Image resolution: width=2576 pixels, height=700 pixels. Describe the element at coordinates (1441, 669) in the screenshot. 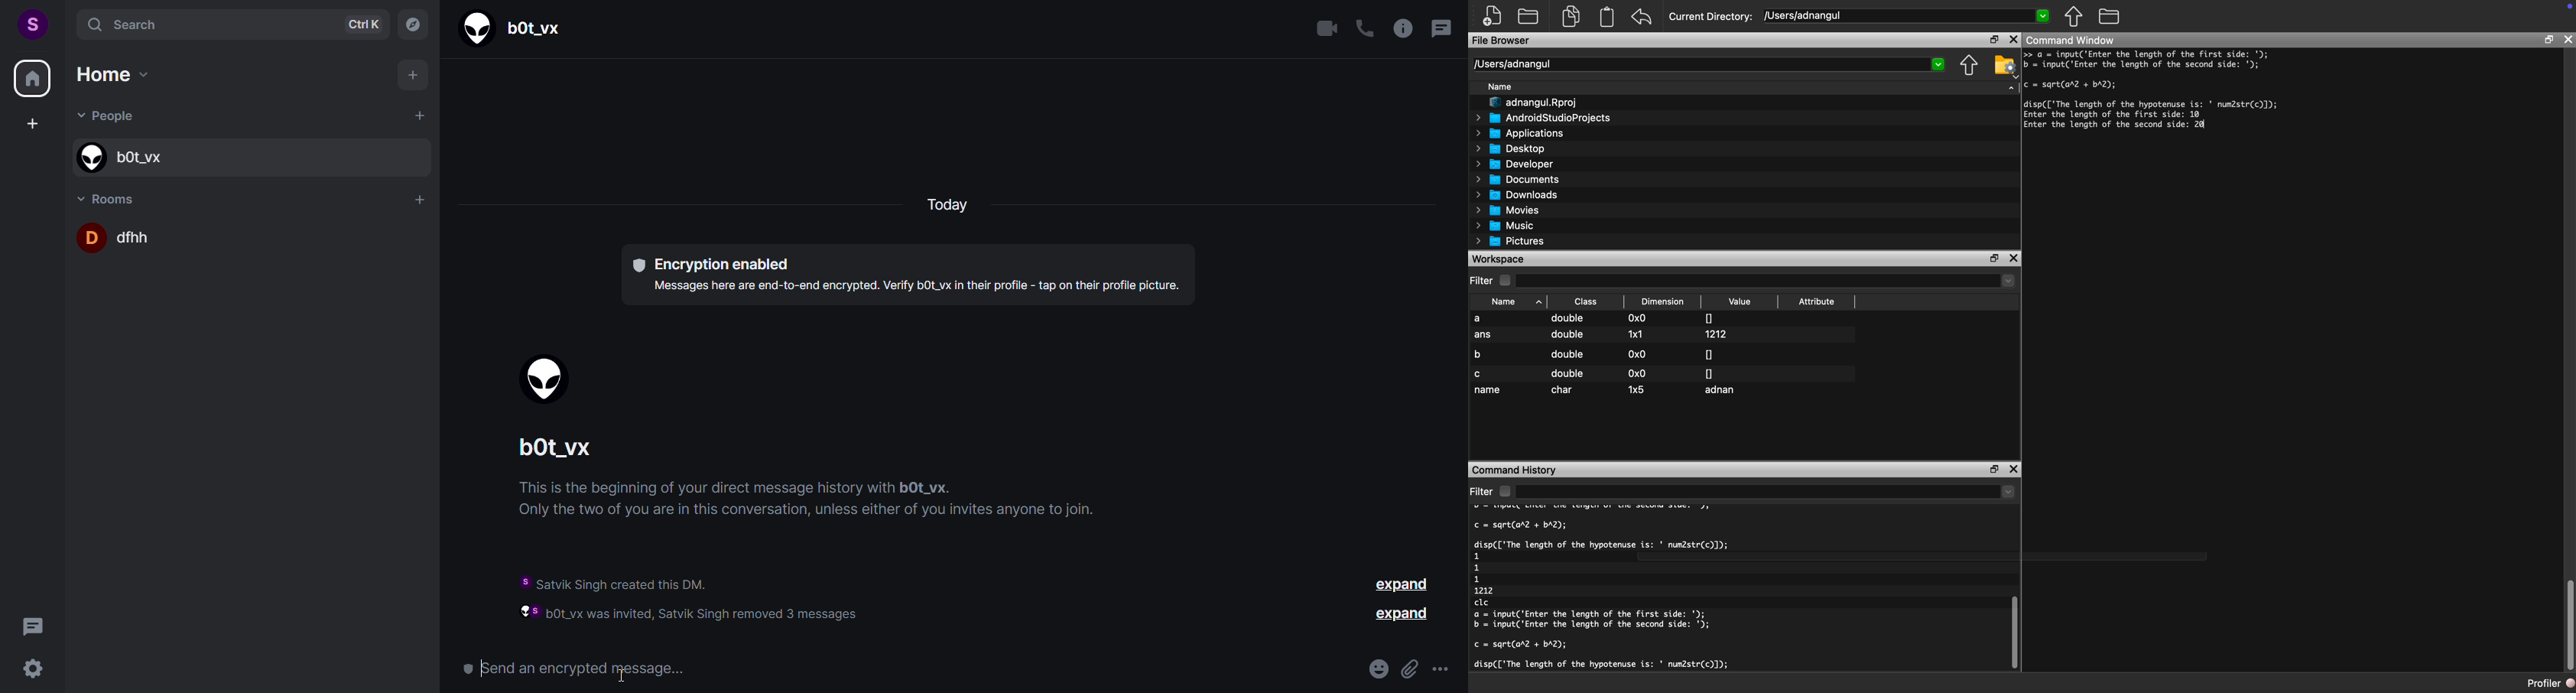

I see `options` at that location.